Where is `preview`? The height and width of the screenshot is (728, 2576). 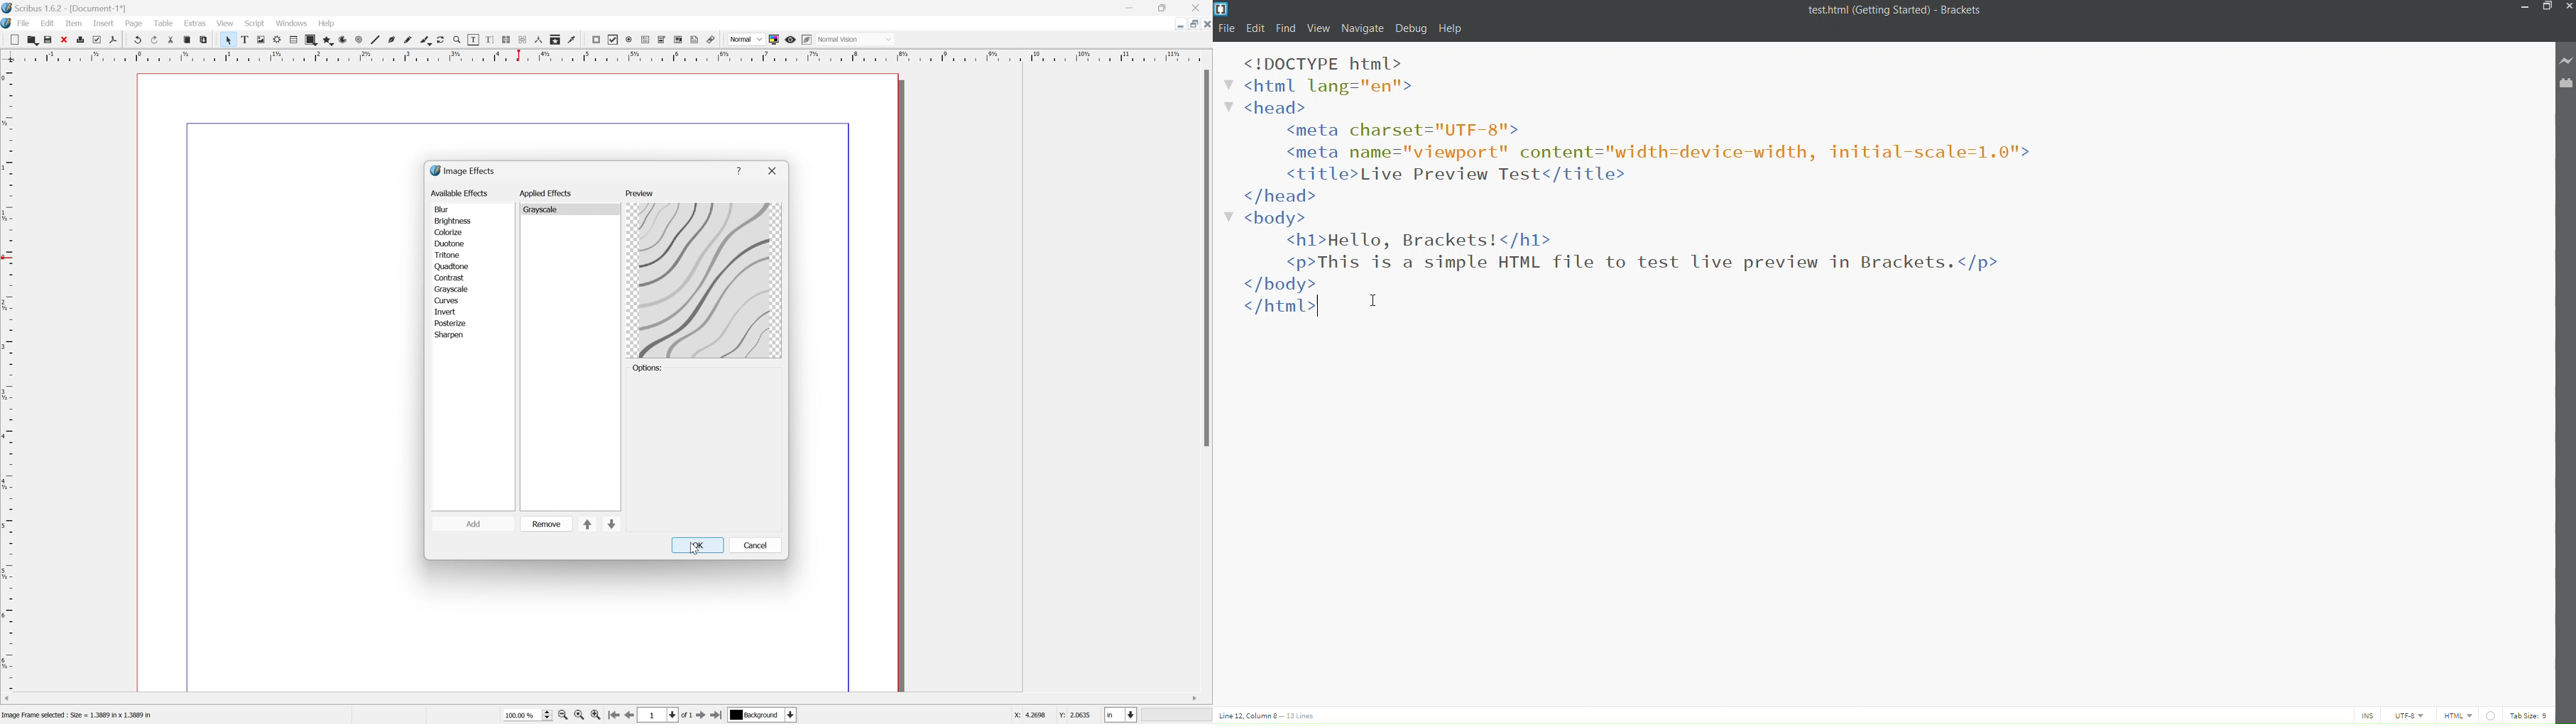 preview is located at coordinates (705, 281).